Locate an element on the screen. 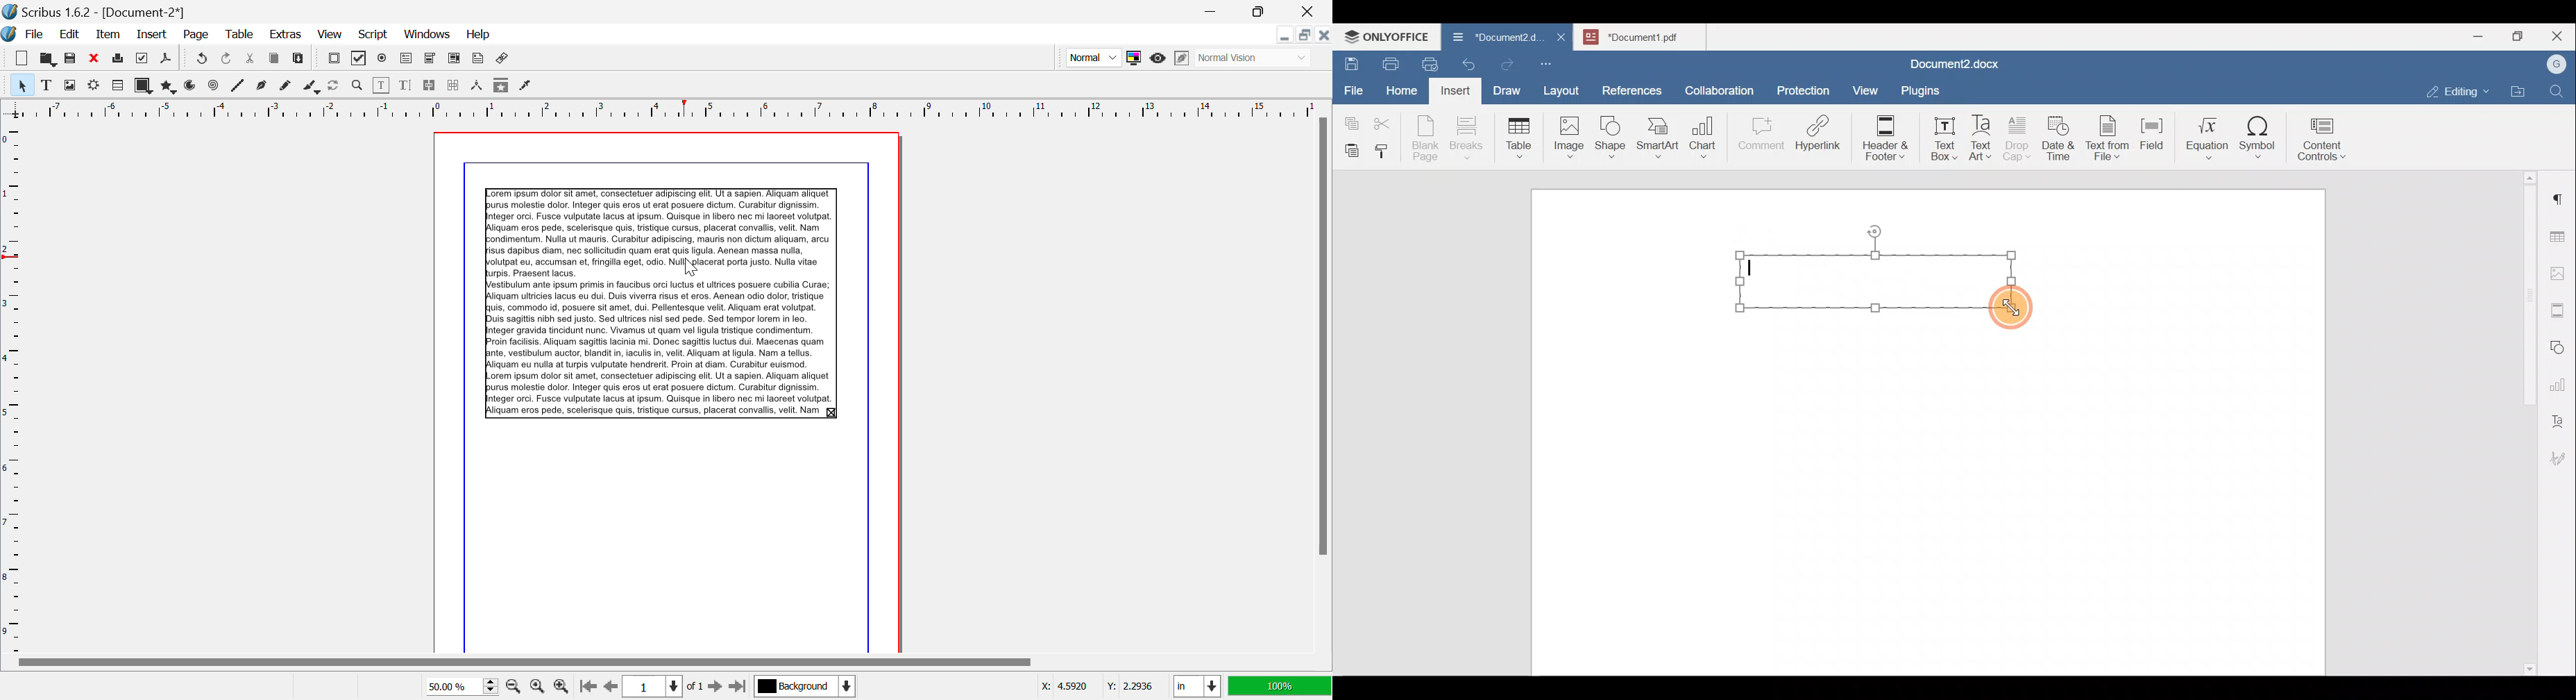 The image size is (2576, 700). Collaboration is located at coordinates (1717, 84).